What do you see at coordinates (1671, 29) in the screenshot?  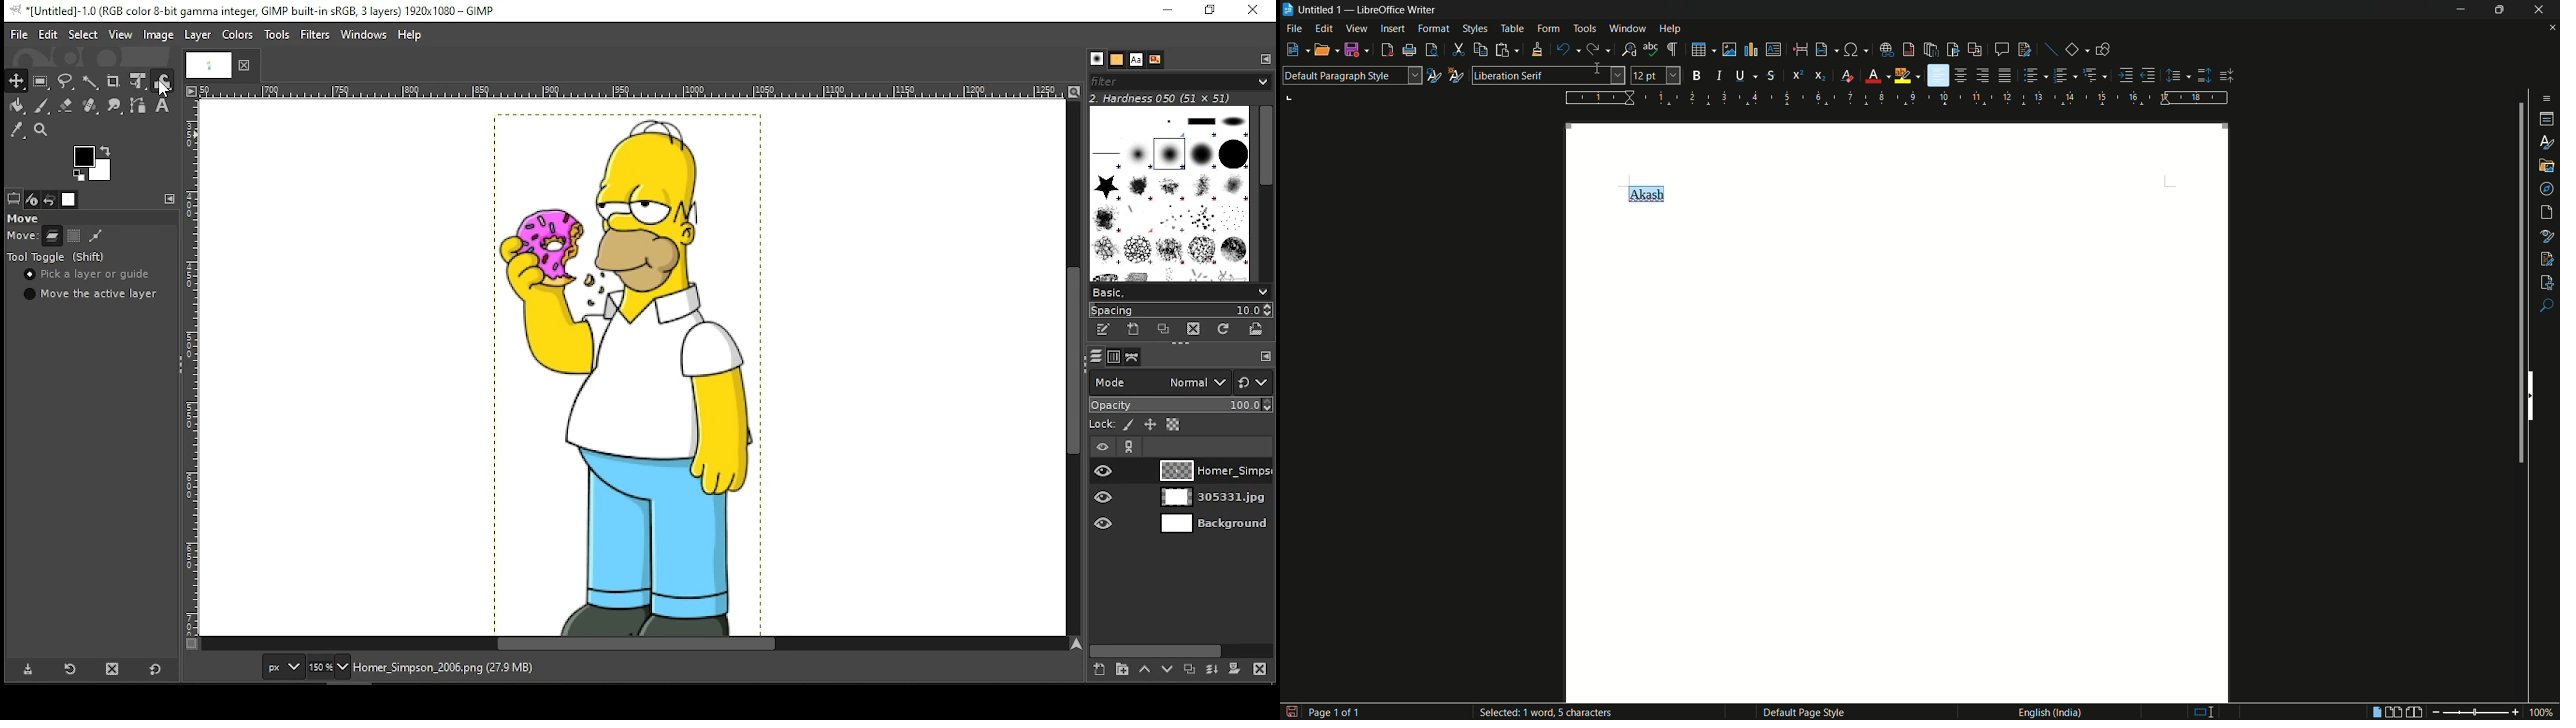 I see `help menu` at bounding box center [1671, 29].